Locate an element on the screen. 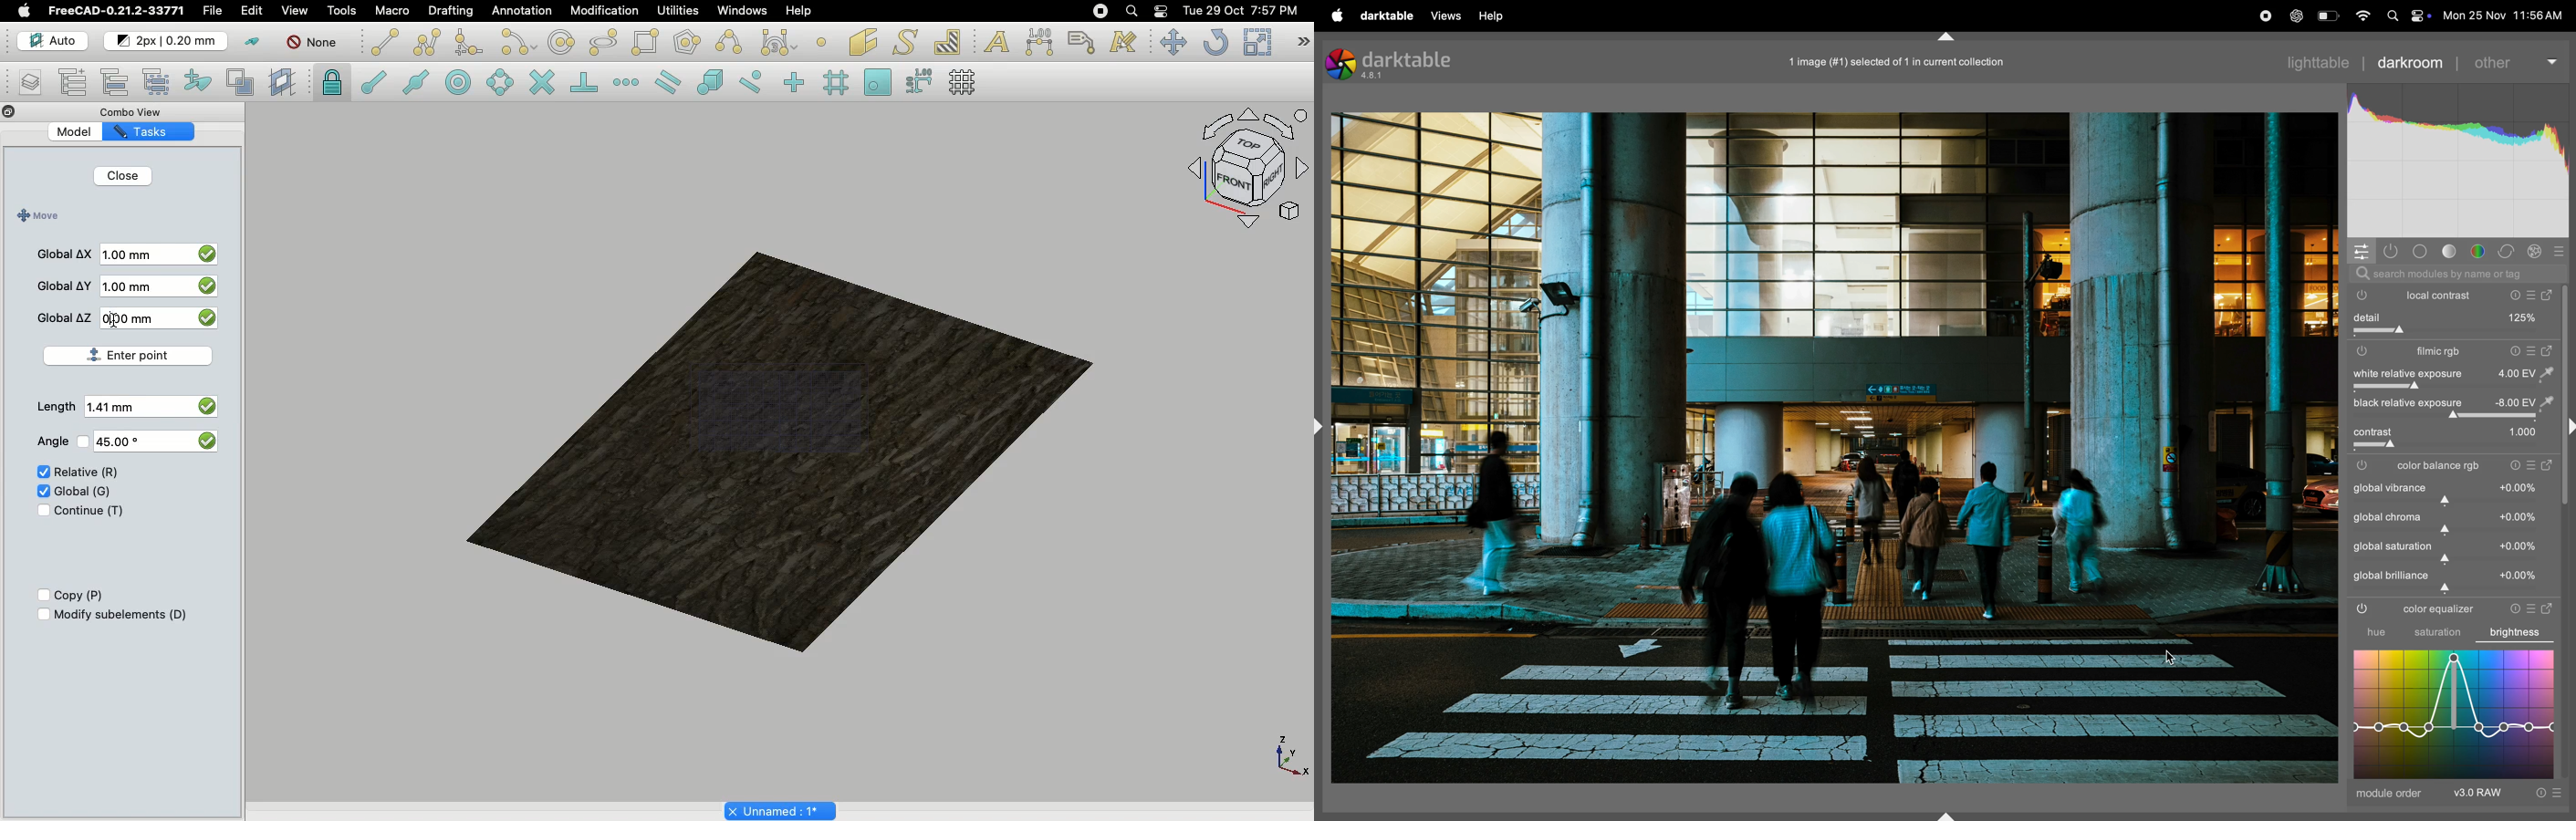  value is located at coordinates (2519, 487).